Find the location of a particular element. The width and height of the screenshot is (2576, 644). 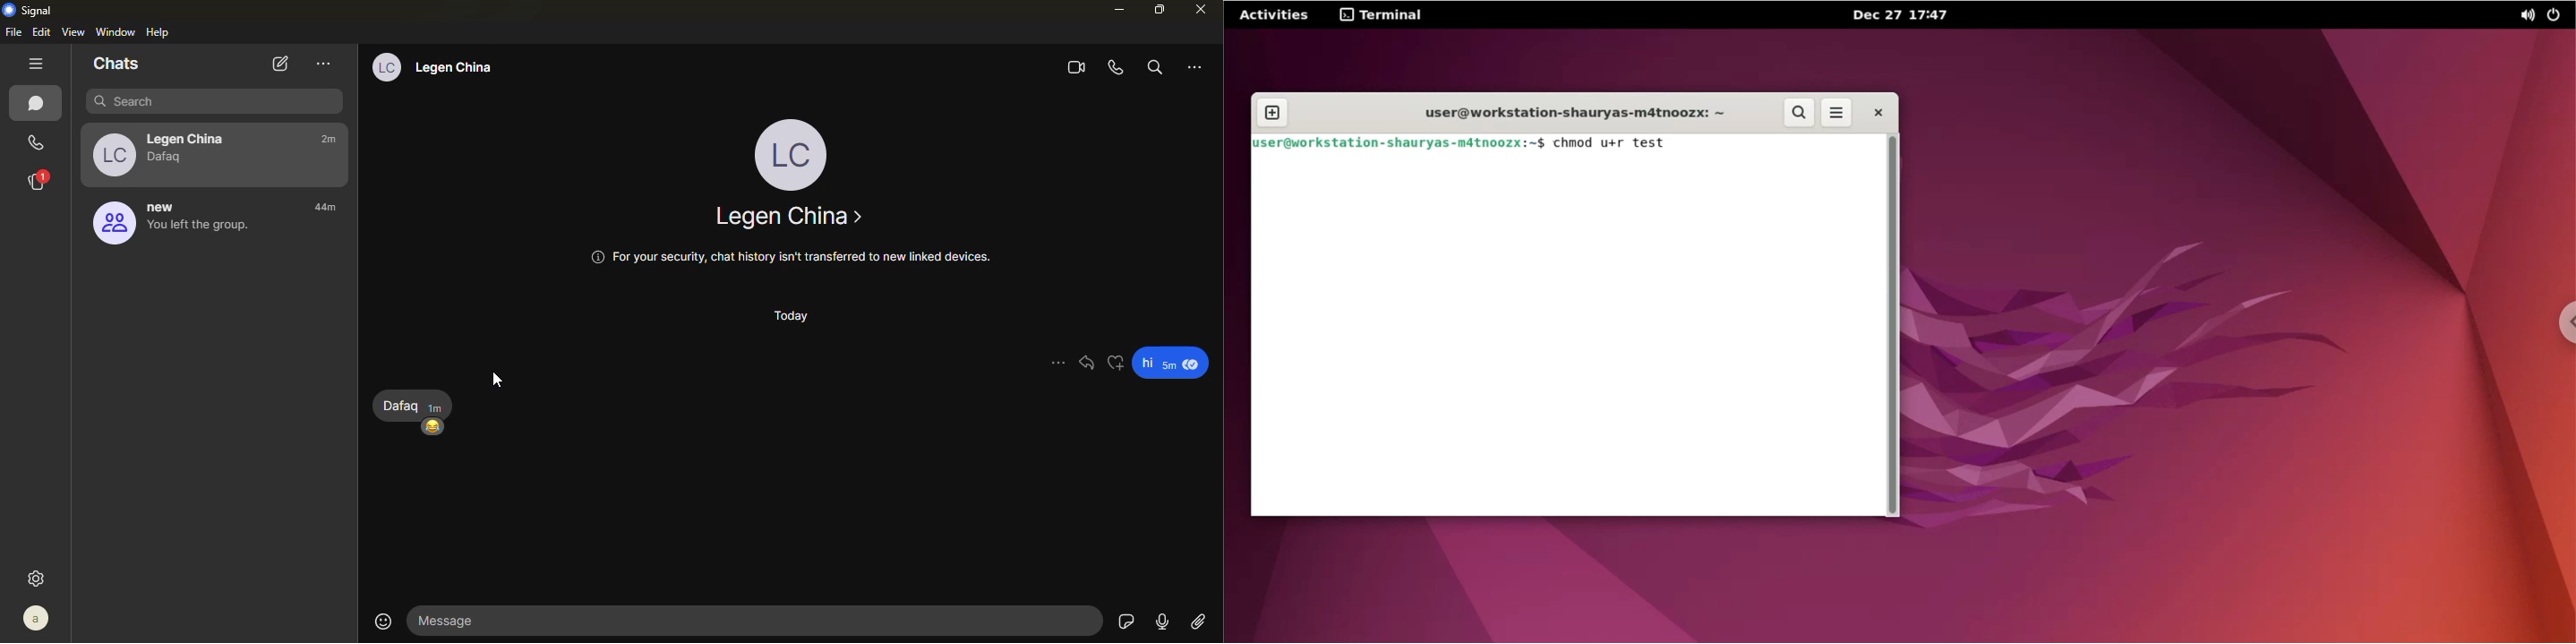

new is located at coordinates (166, 207).